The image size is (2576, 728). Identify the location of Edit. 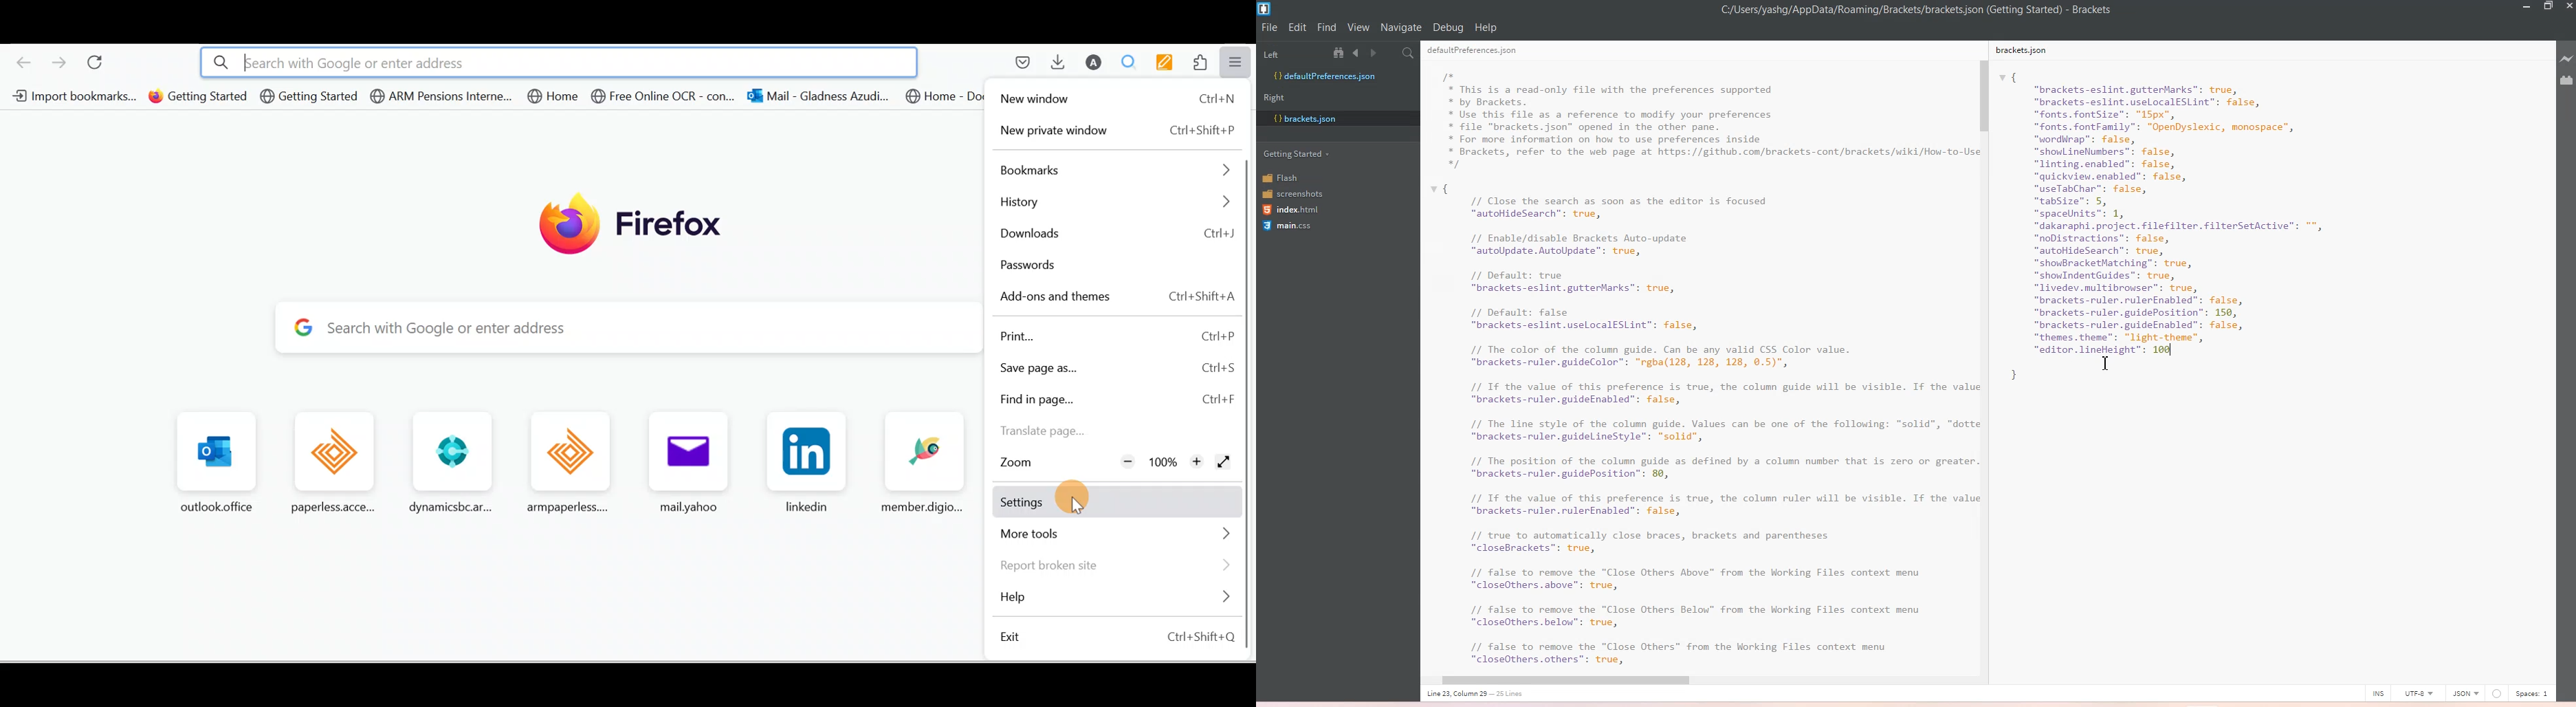
(1299, 28).